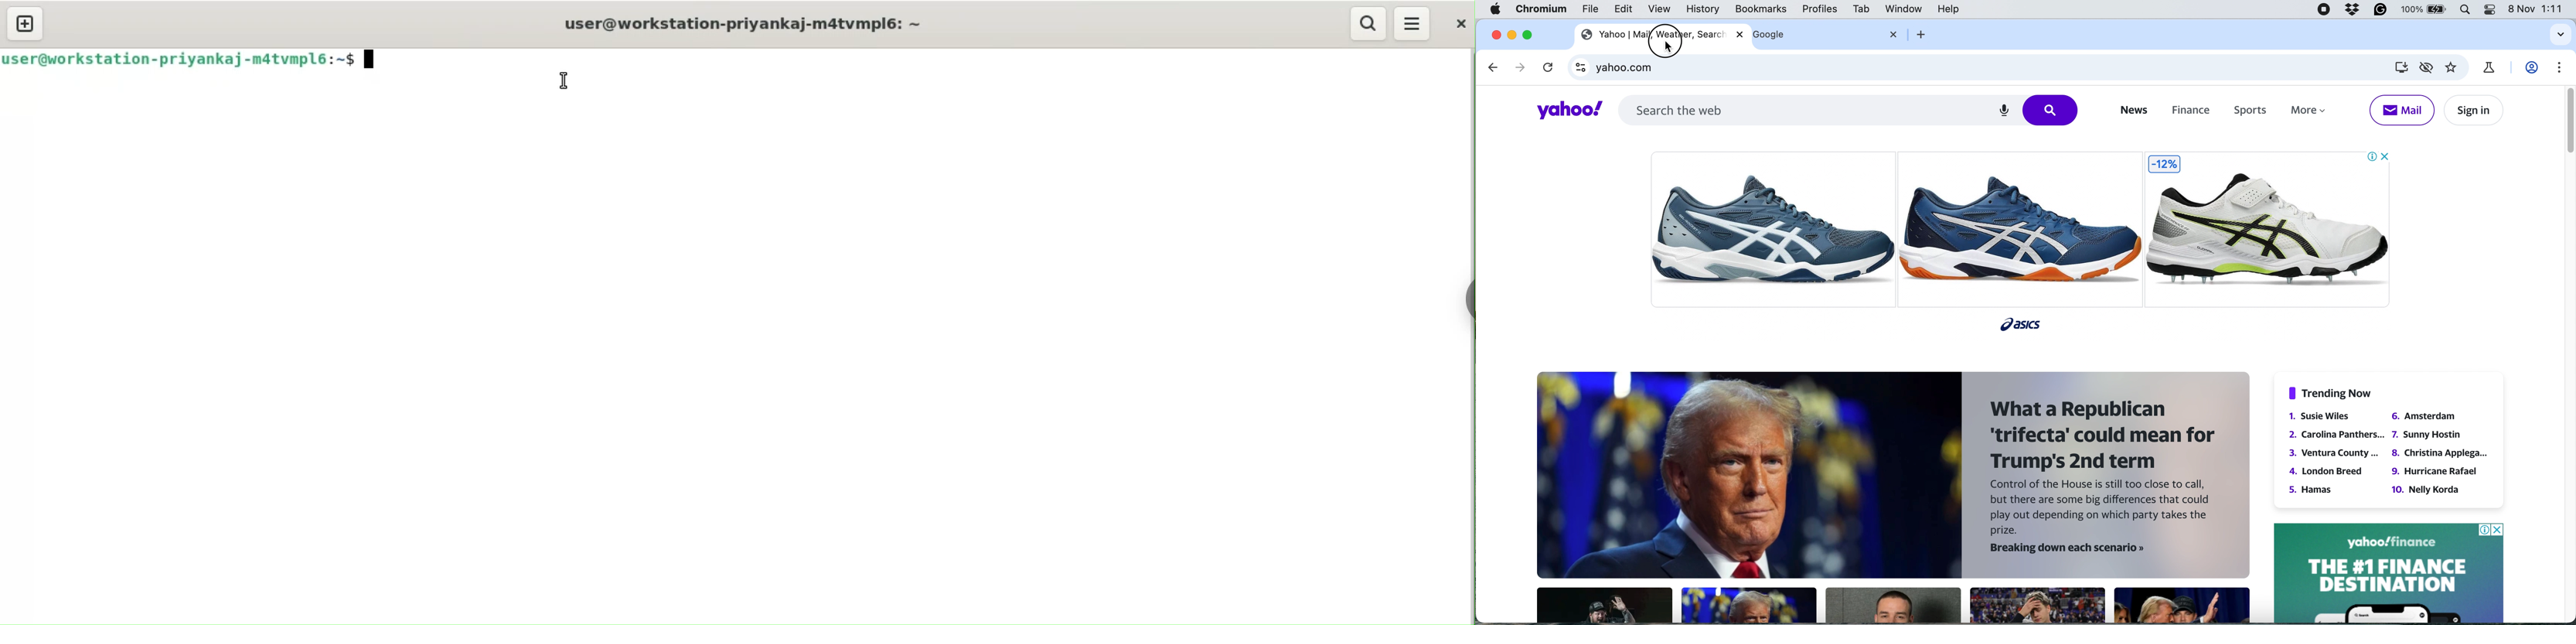 This screenshot has width=2576, height=644. I want to click on help, so click(1948, 10).